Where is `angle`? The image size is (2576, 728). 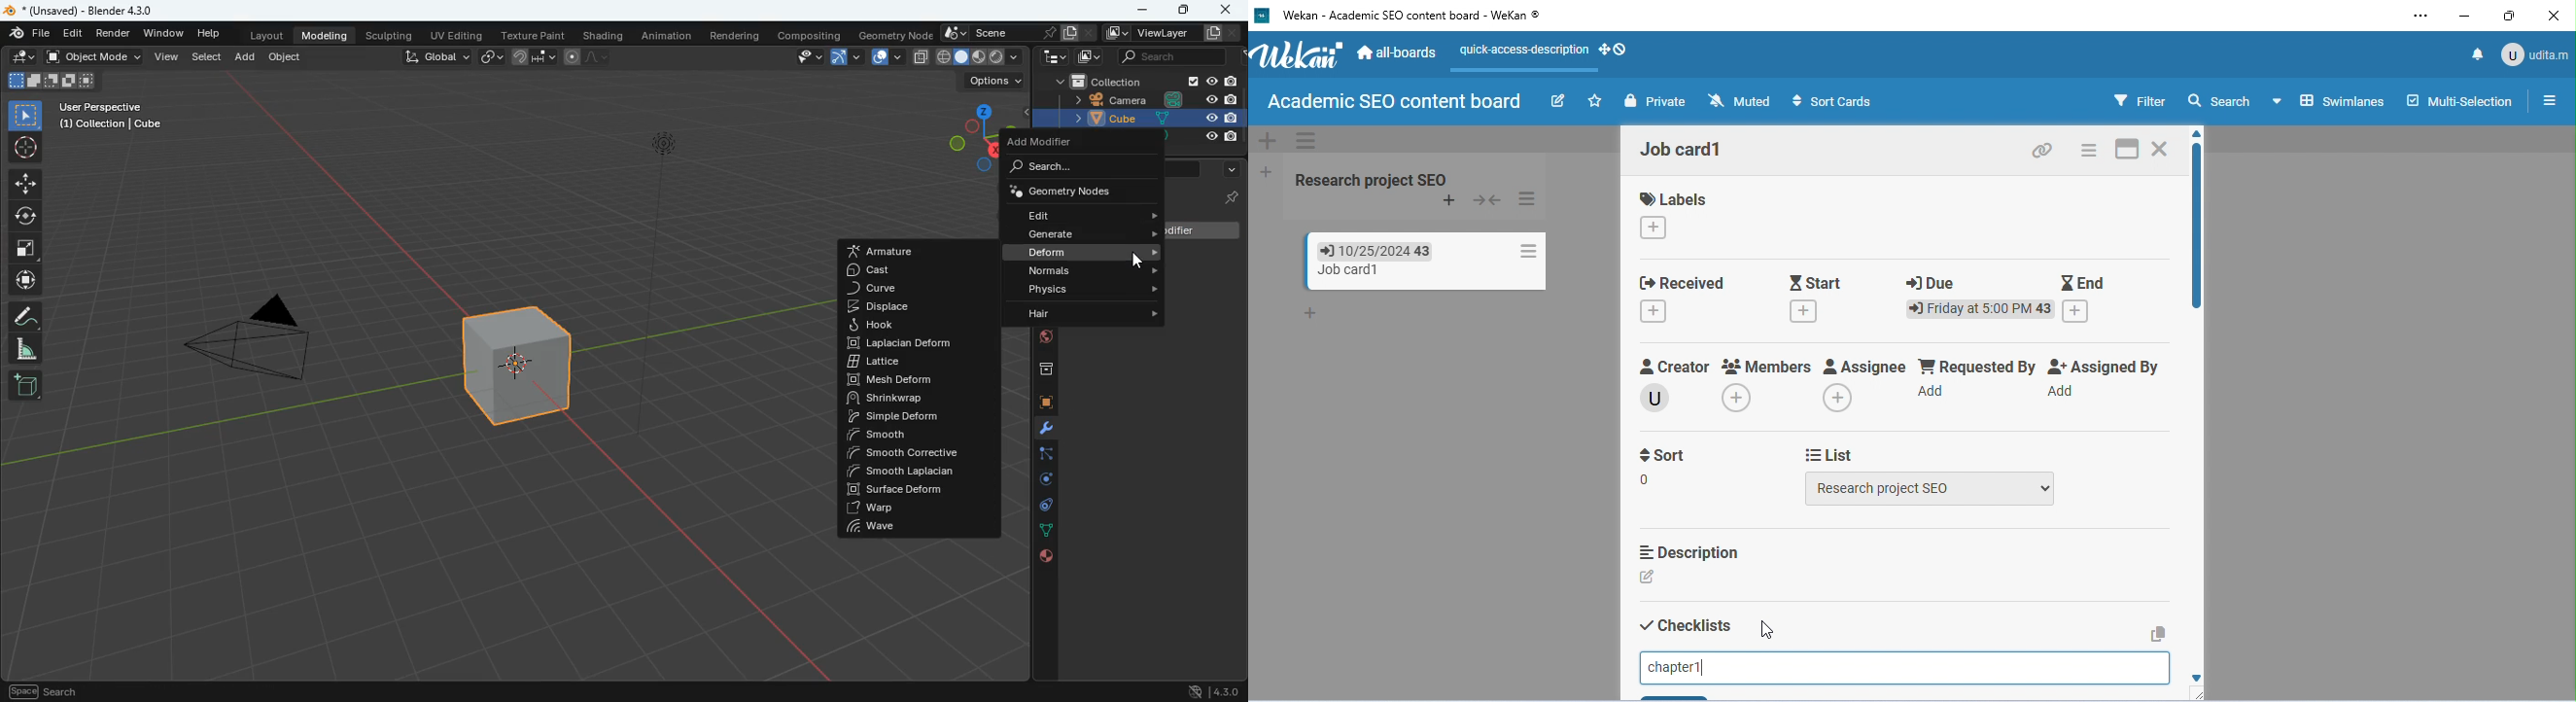
angle is located at coordinates (33, 349).